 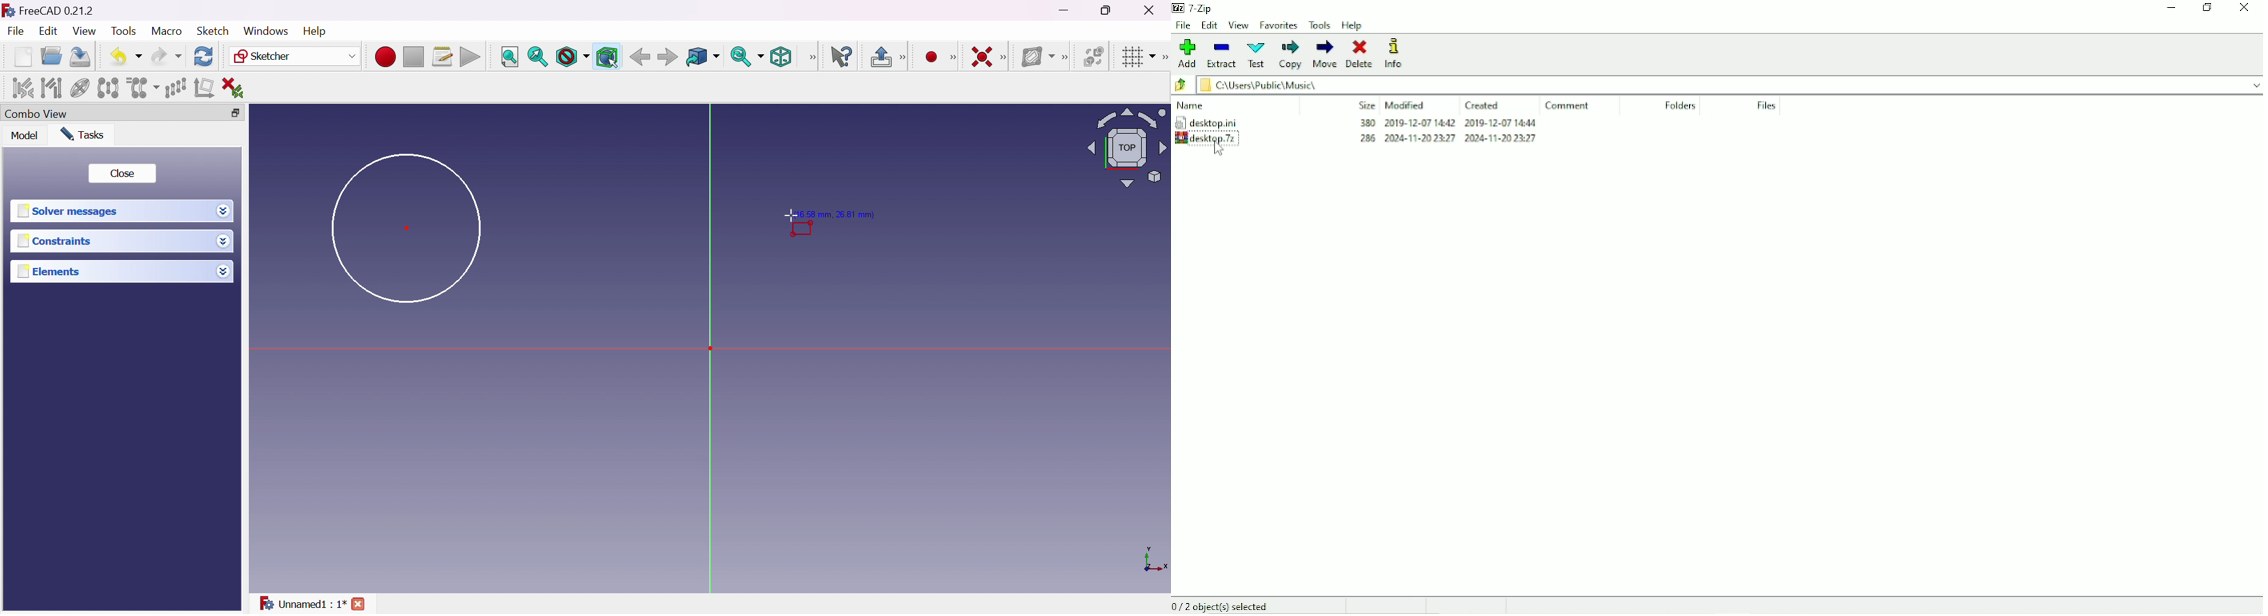 What do you see at coordinates (36, 115) in the screenshot?
I see `Combo view` at bounding box center [36, 115].